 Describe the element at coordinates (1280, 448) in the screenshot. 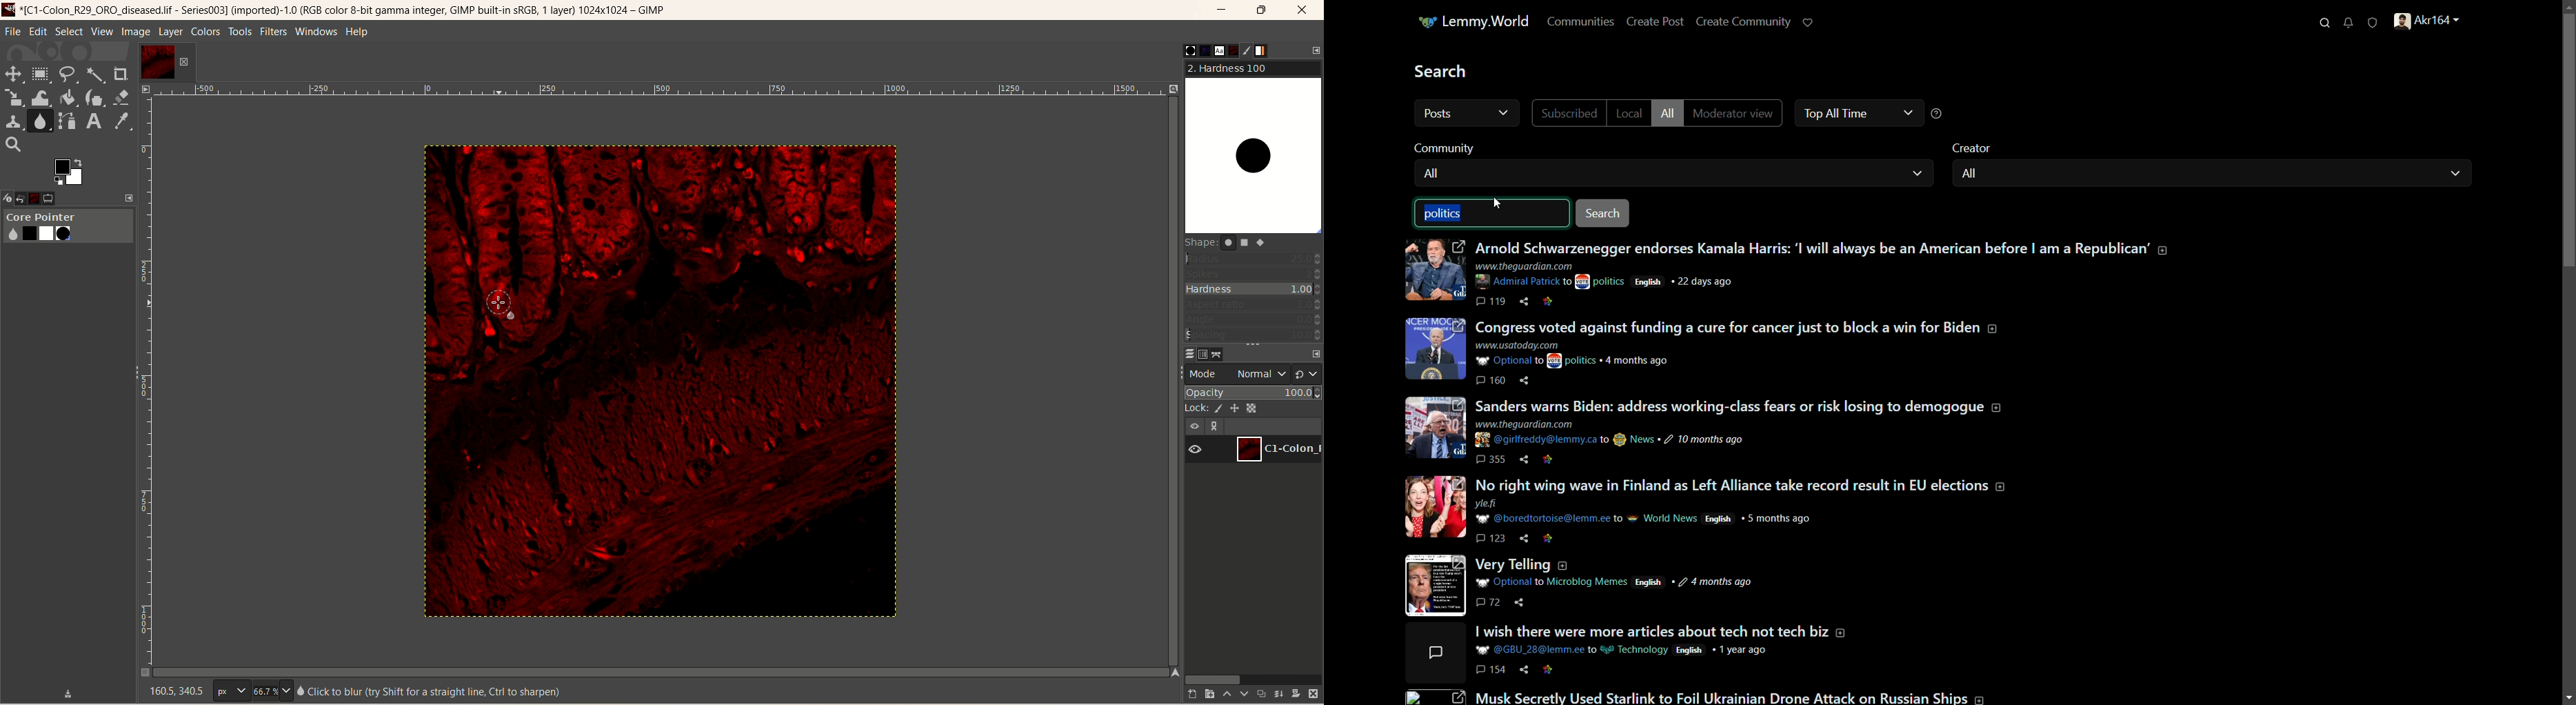

I see `layer1` at that location.